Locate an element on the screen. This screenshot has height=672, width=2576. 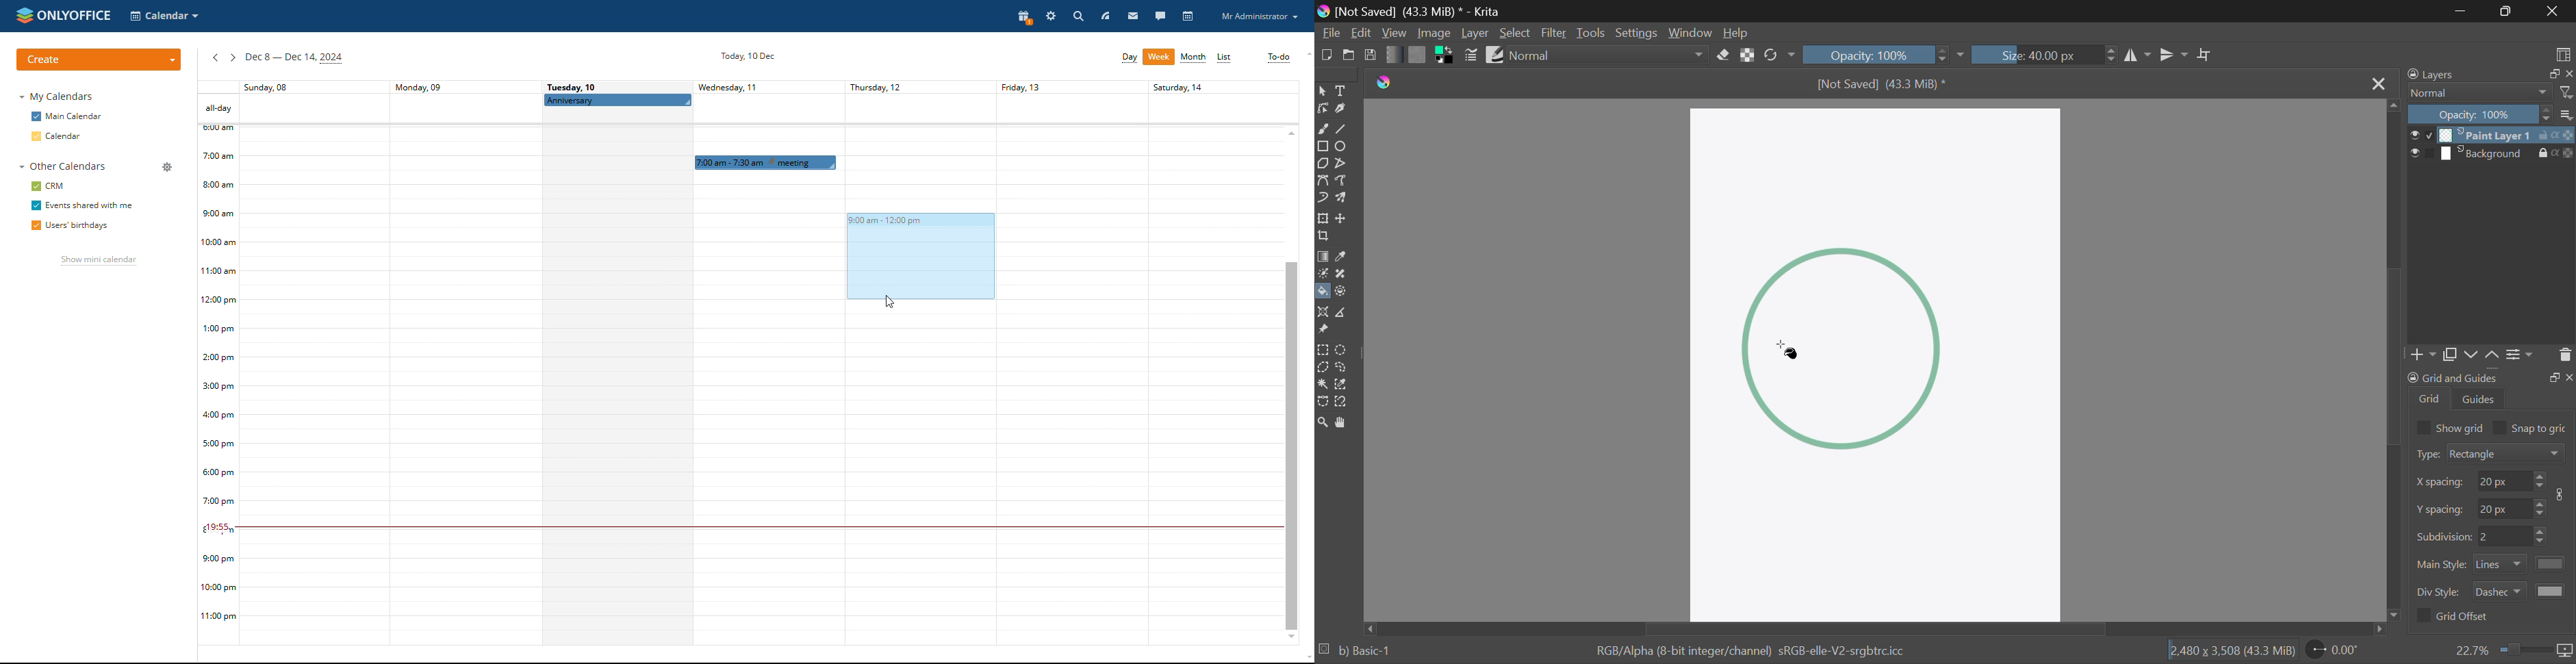
Grid Type is located at coordinates (2493, 455).